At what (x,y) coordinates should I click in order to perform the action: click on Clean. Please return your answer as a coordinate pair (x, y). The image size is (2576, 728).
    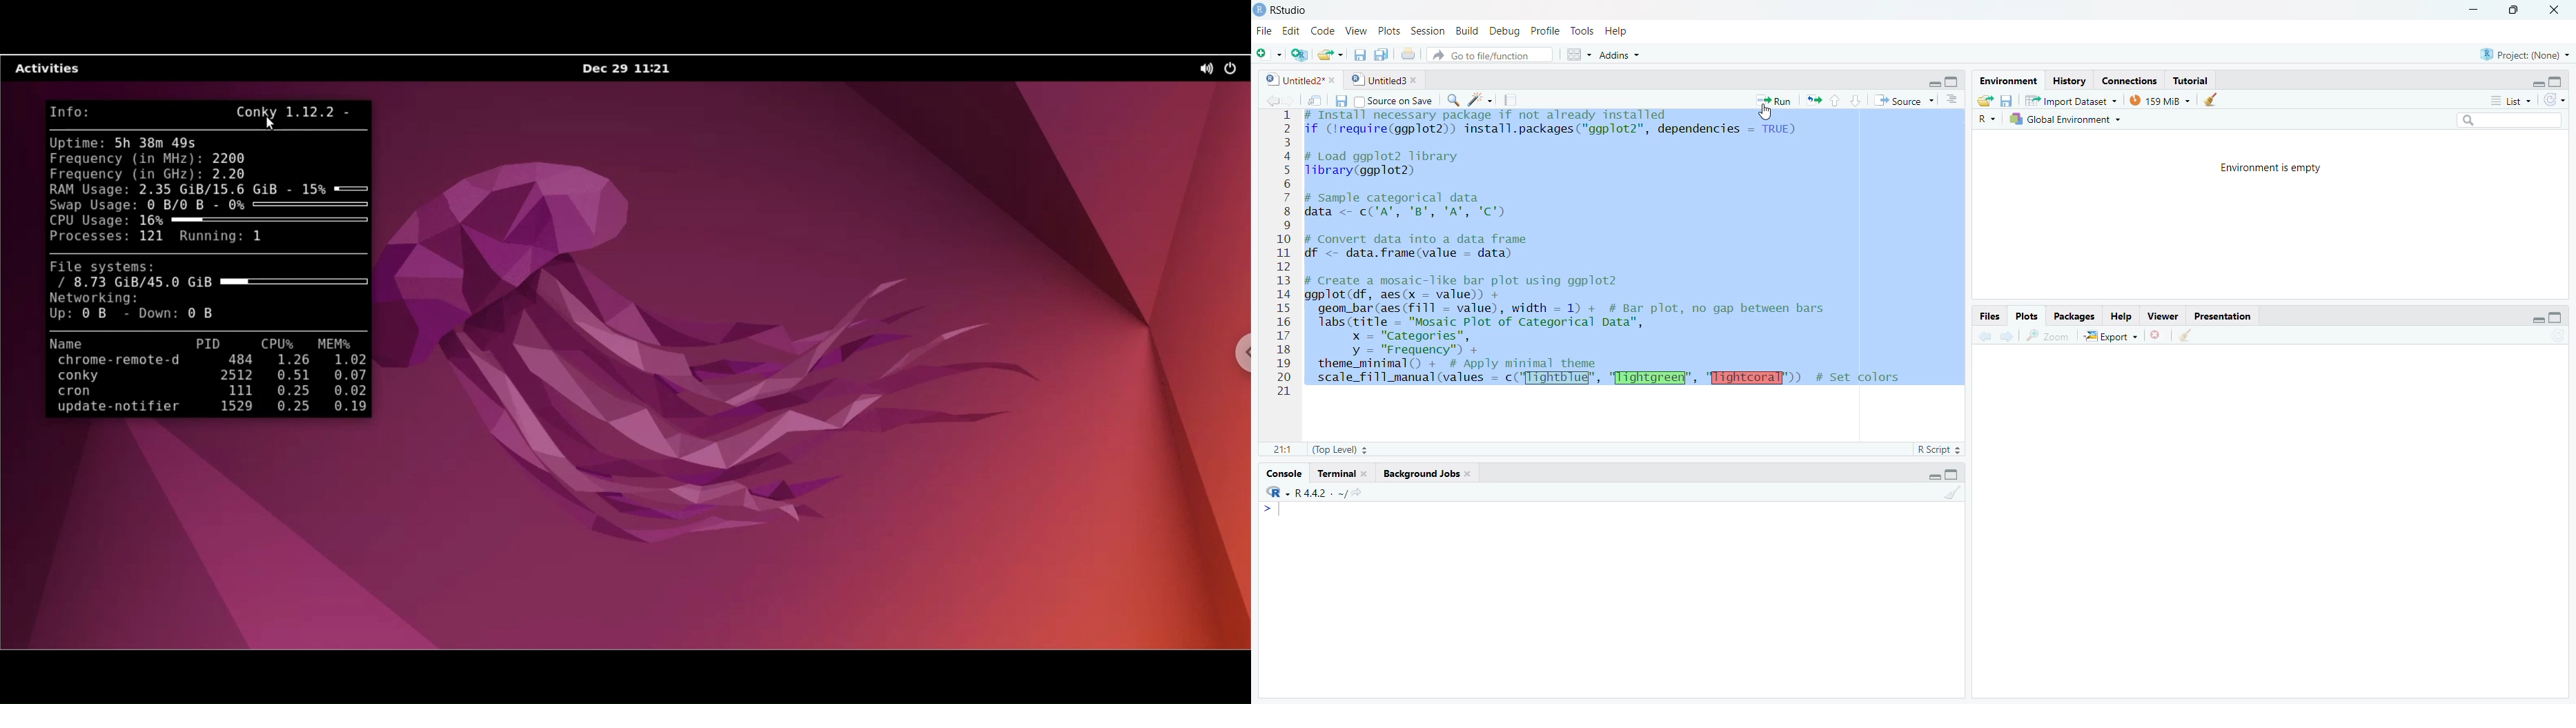
    Looking at the image, I should click on (2186, 336).